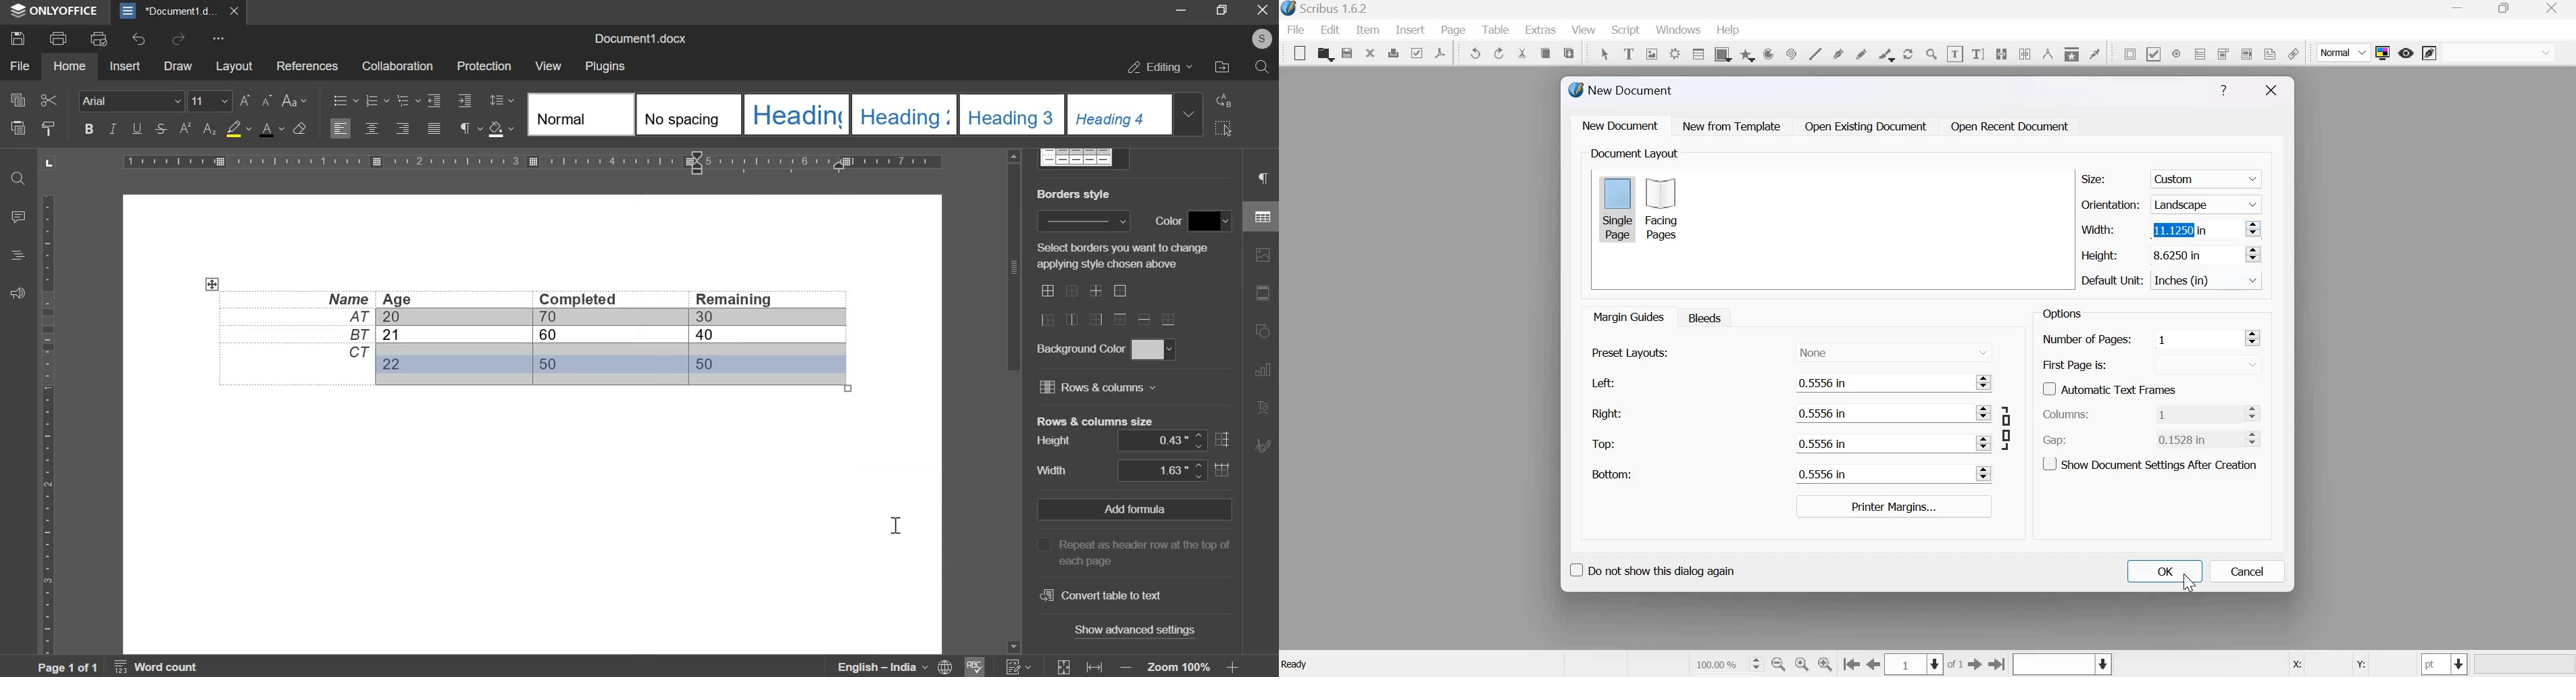  I want to click on row height, so click(1173, 440).